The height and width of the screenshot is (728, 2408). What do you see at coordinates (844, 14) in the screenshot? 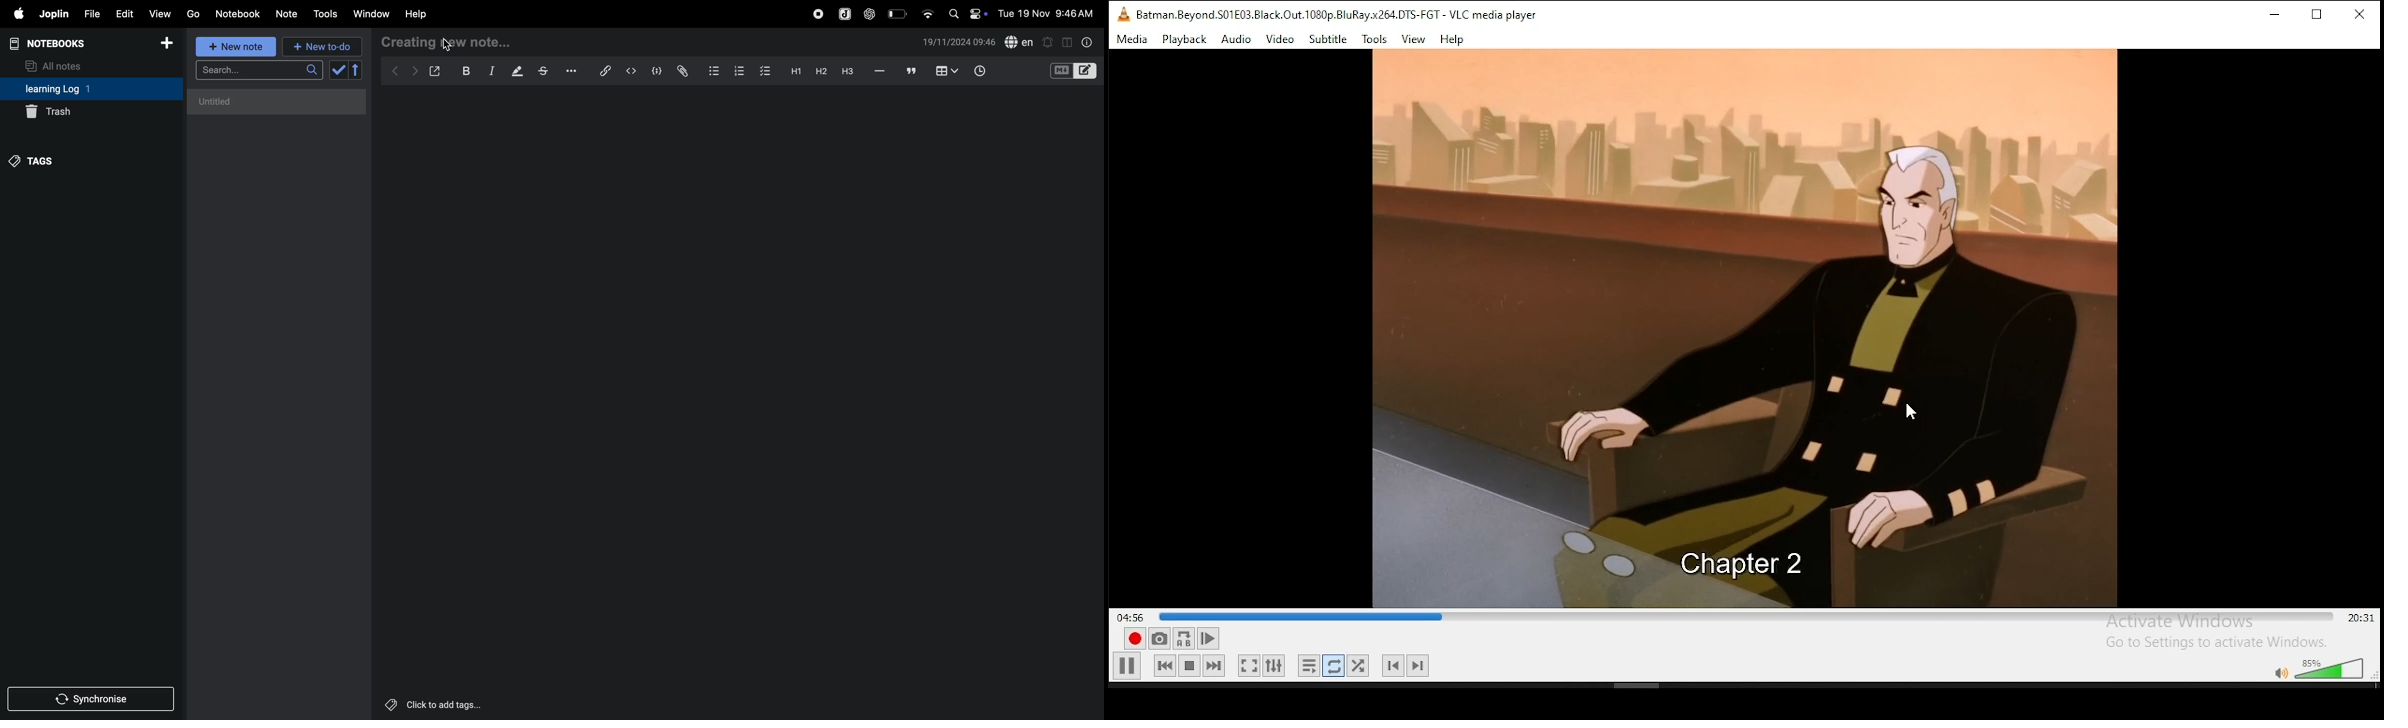
I see `joplin` at bounding box center [844, 14].